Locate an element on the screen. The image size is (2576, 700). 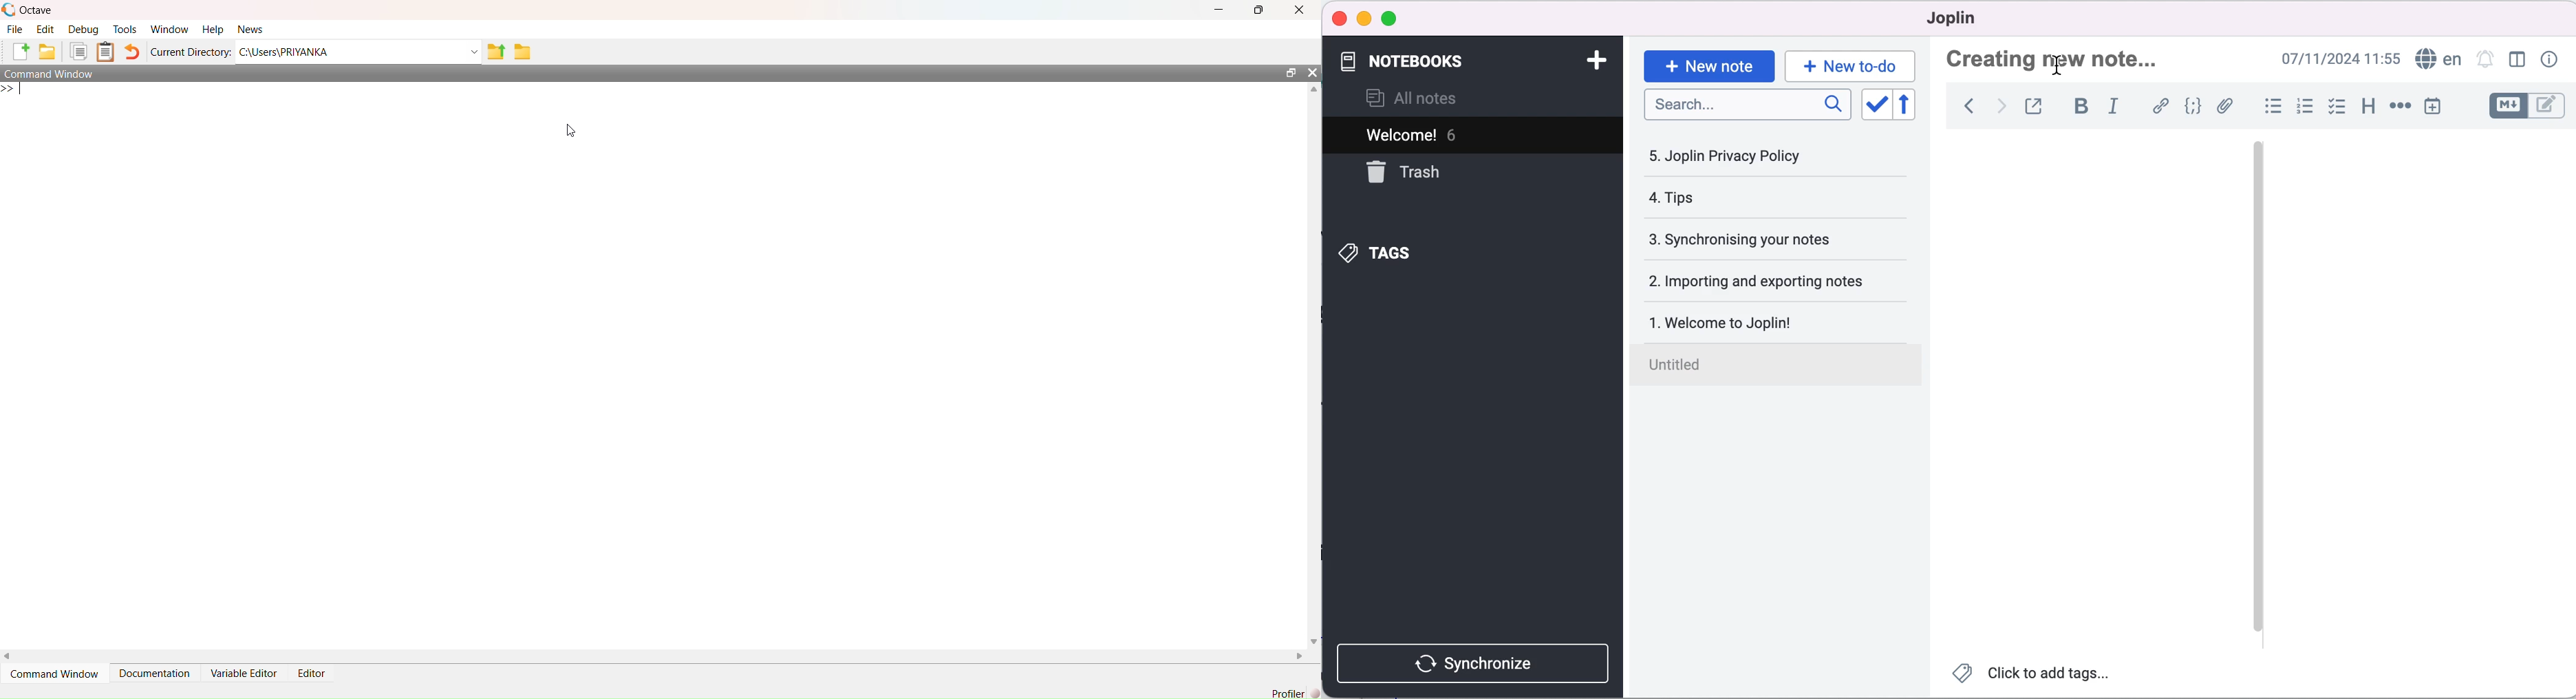
welcome to joplin! is located at coordinates (1765, 325).